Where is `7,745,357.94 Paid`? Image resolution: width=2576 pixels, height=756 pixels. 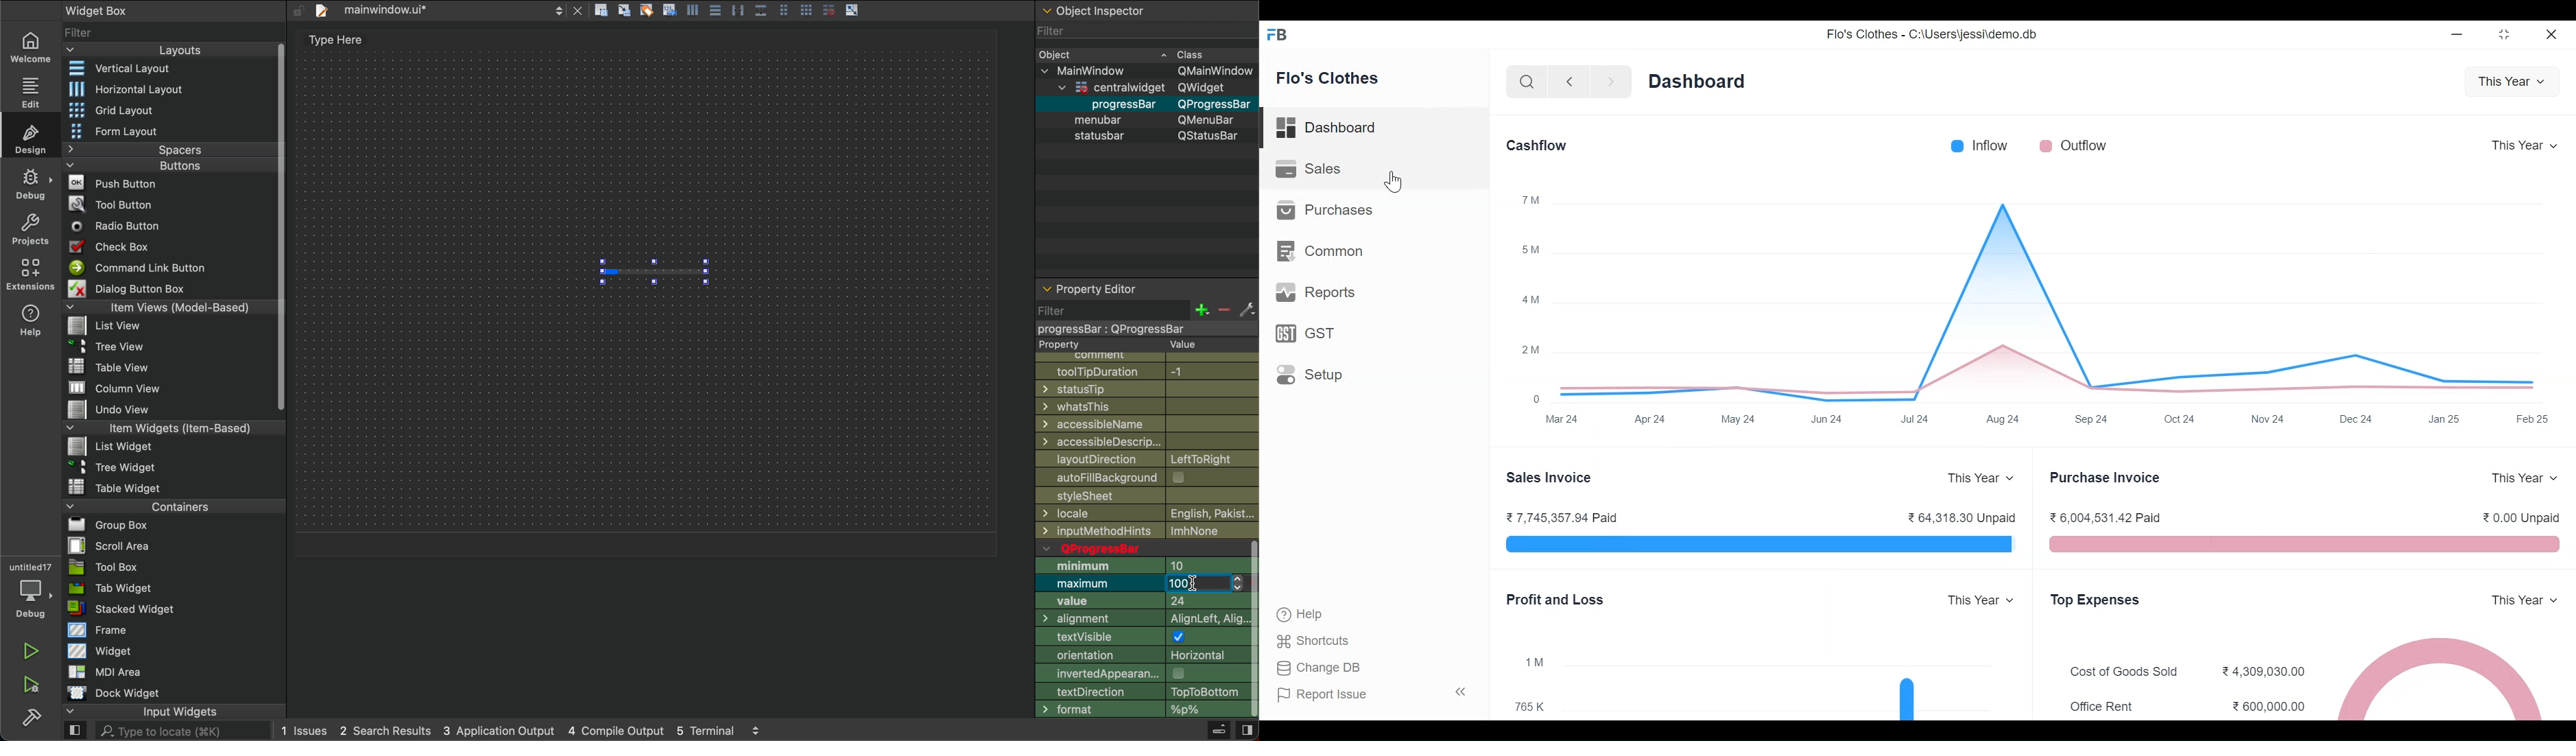 7,745,357.94 Paid is located at coordinates (1562, 519).